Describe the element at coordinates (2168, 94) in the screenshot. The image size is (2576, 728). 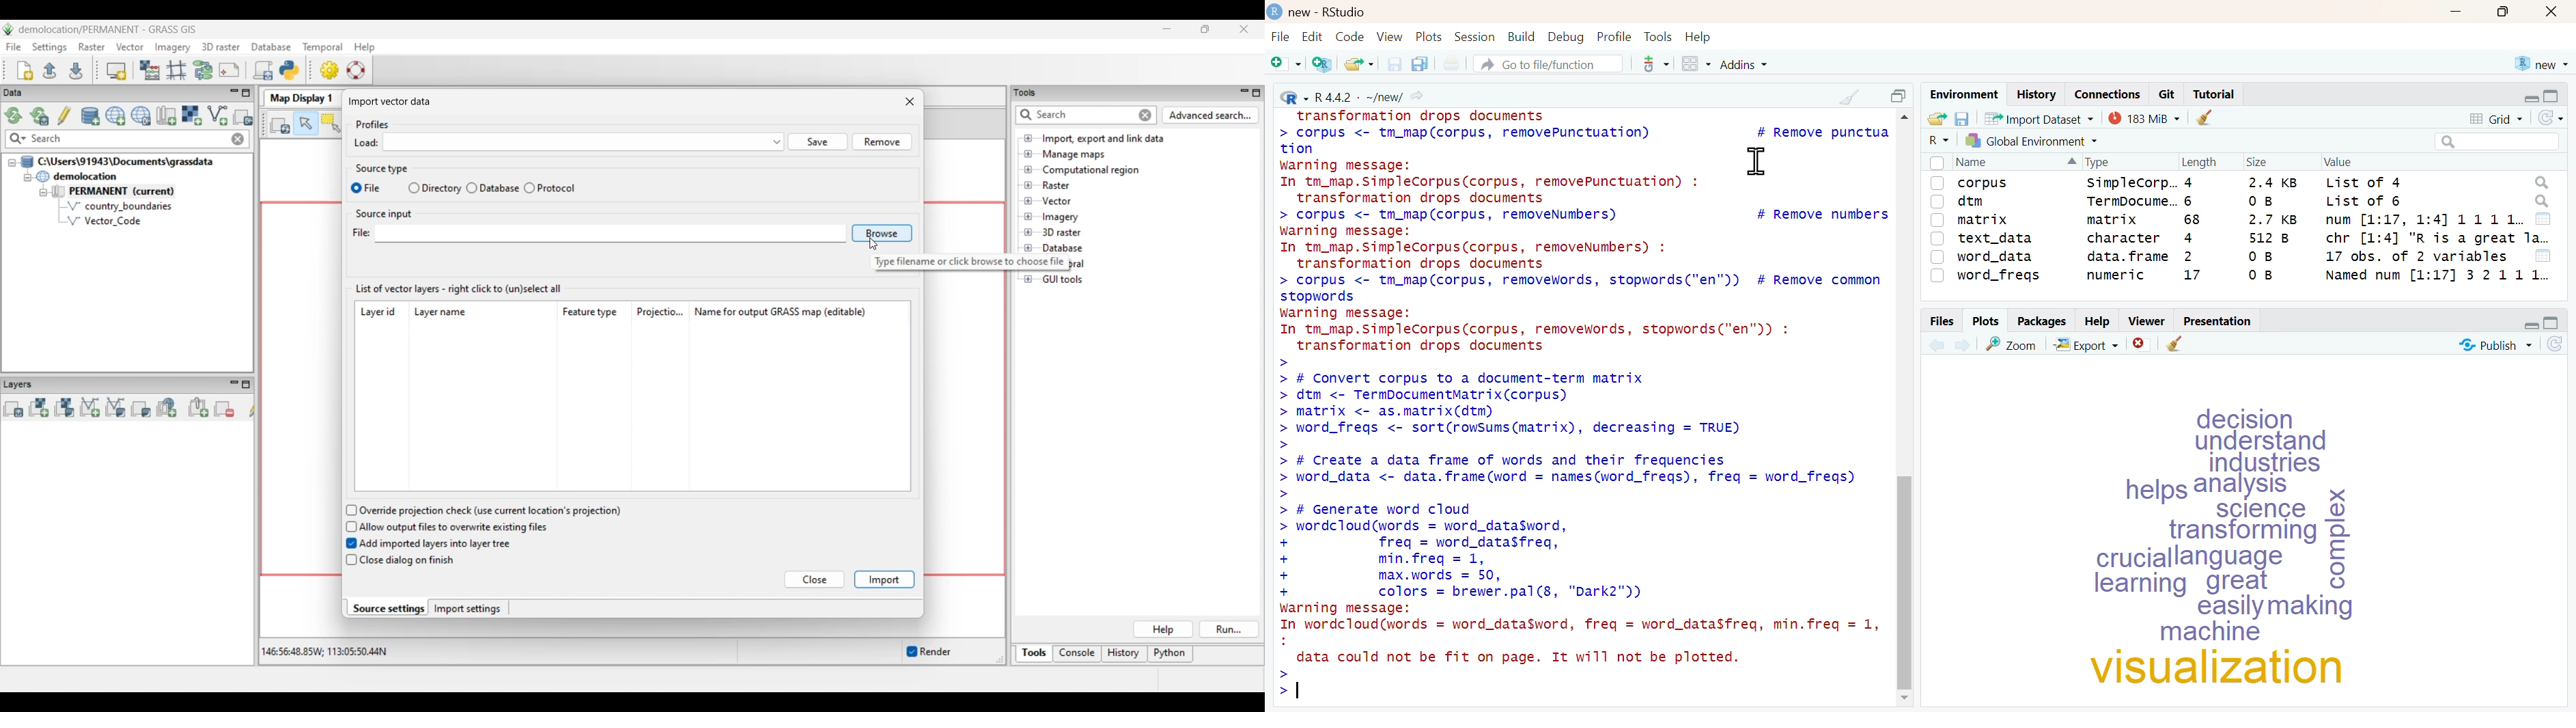
I see `Git` at that location.